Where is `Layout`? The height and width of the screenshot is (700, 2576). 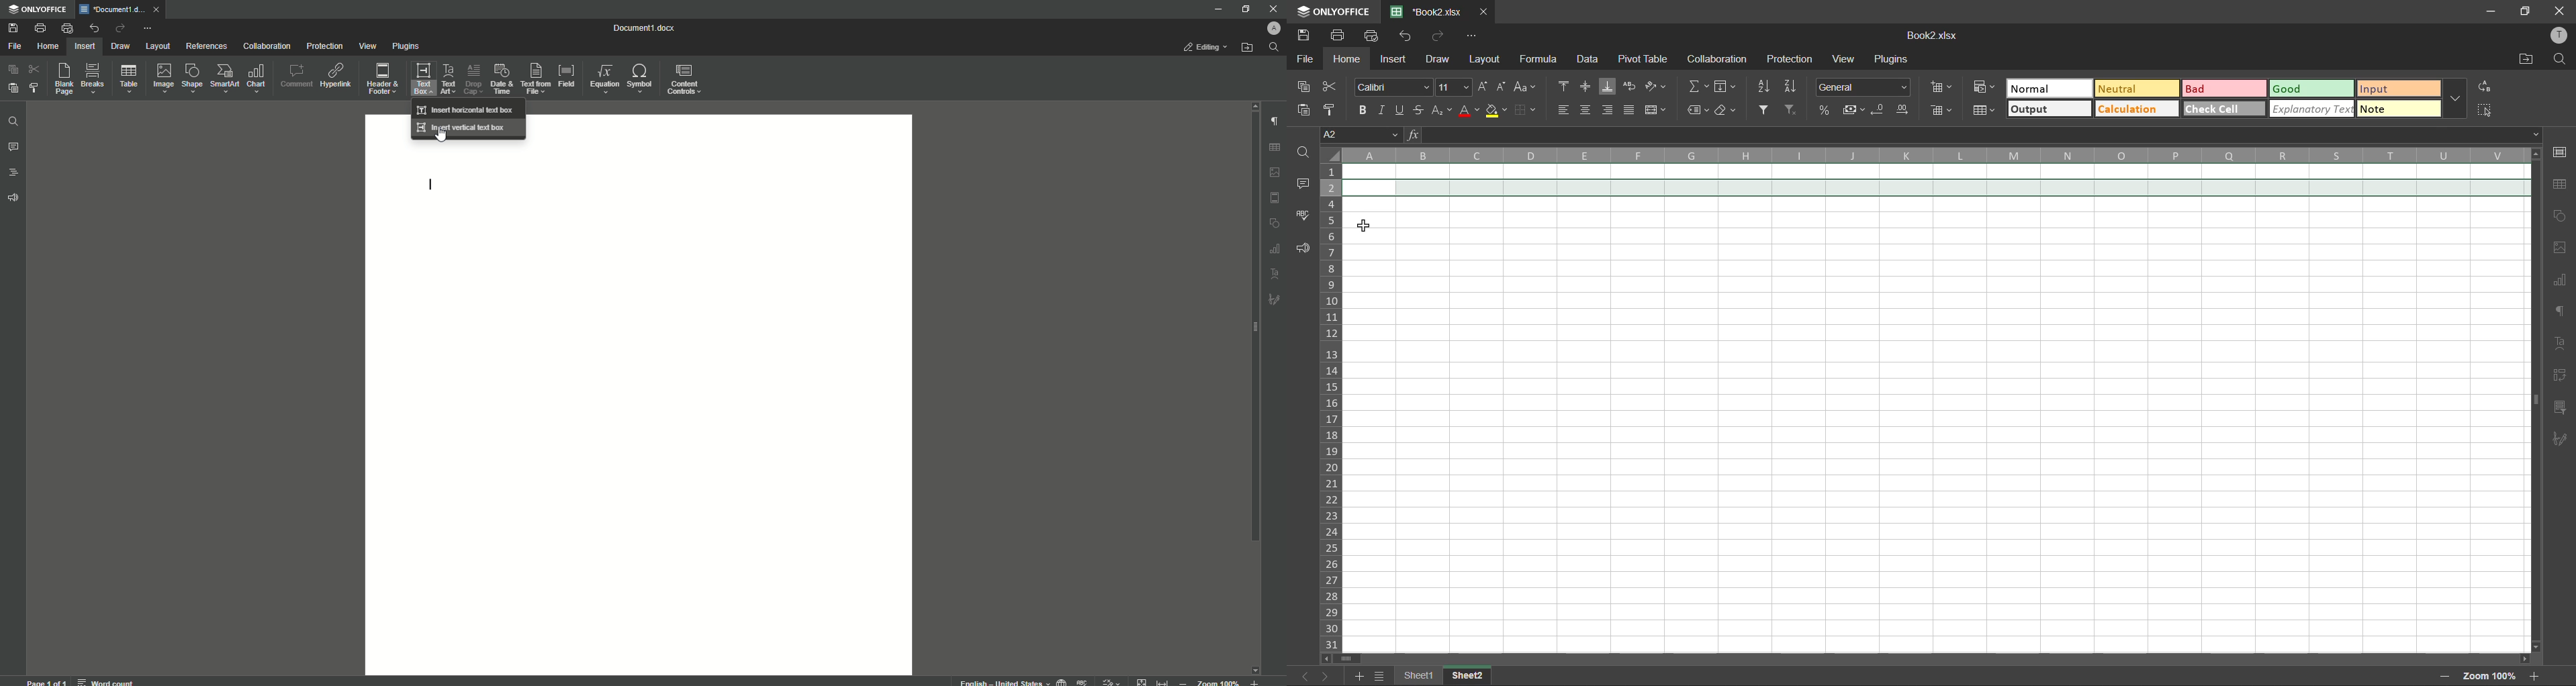
Layout is located at coordinates (158, 46).